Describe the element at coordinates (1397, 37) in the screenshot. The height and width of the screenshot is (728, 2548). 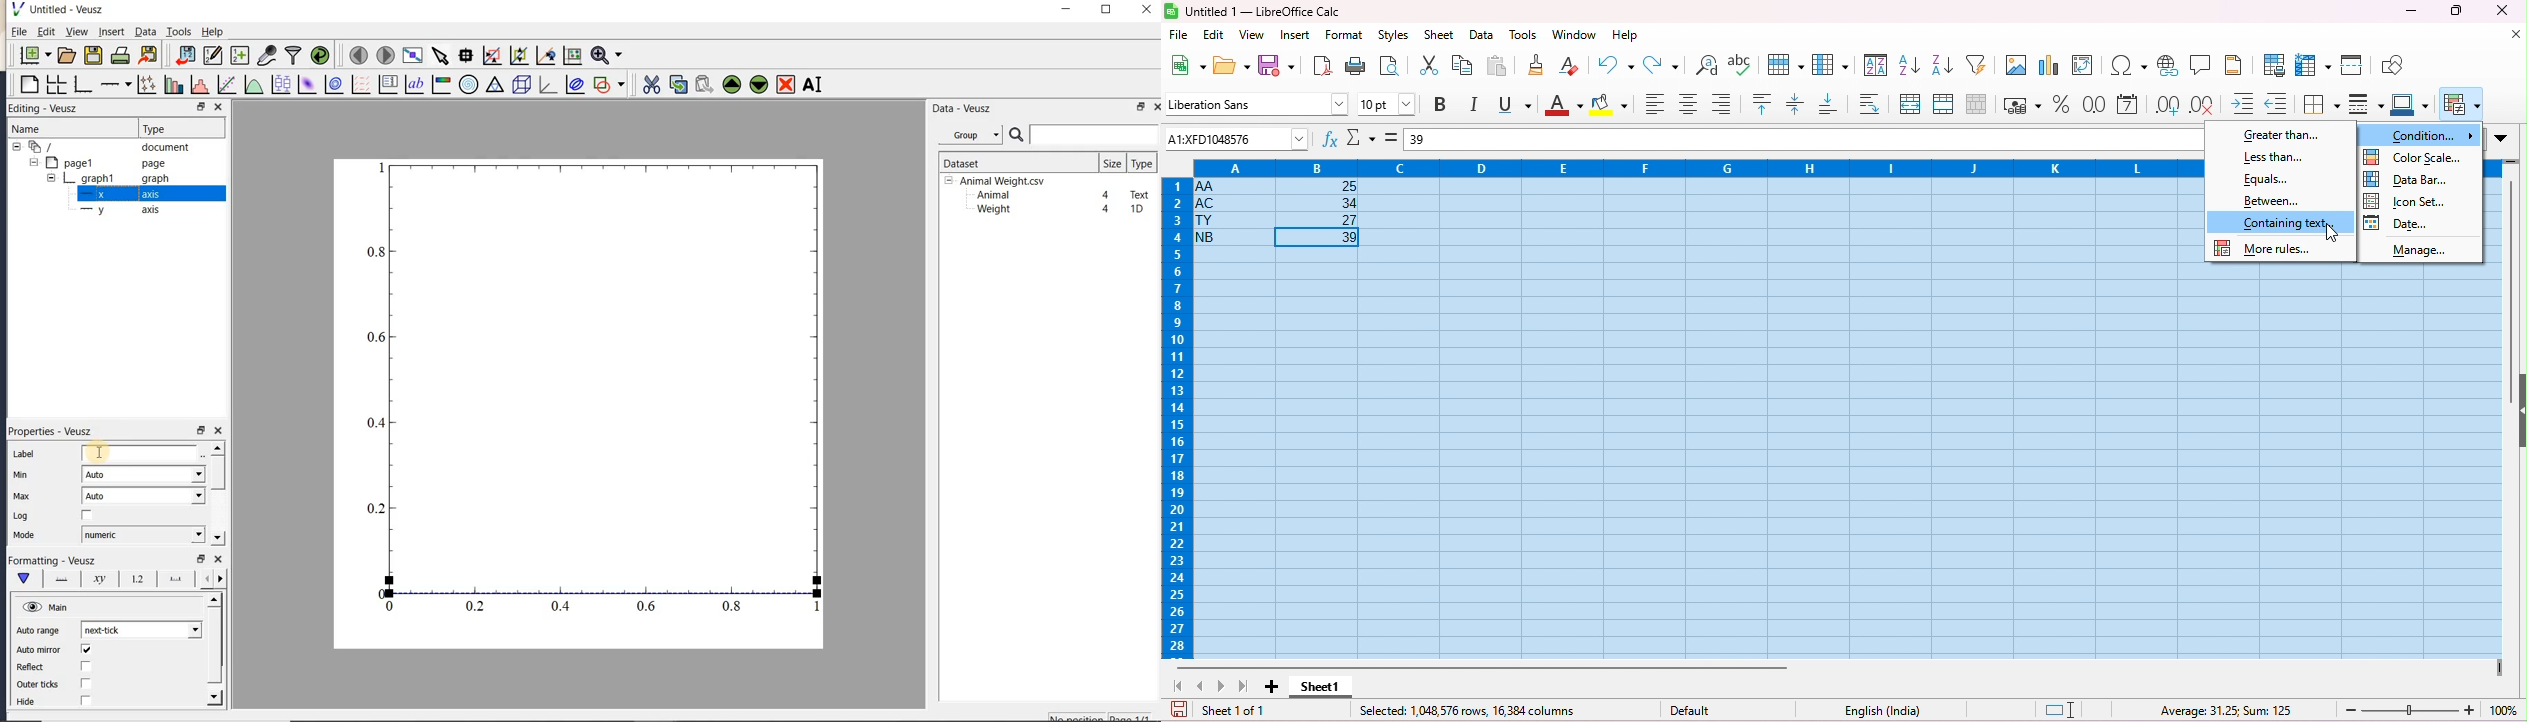
I see `styles` at that location.